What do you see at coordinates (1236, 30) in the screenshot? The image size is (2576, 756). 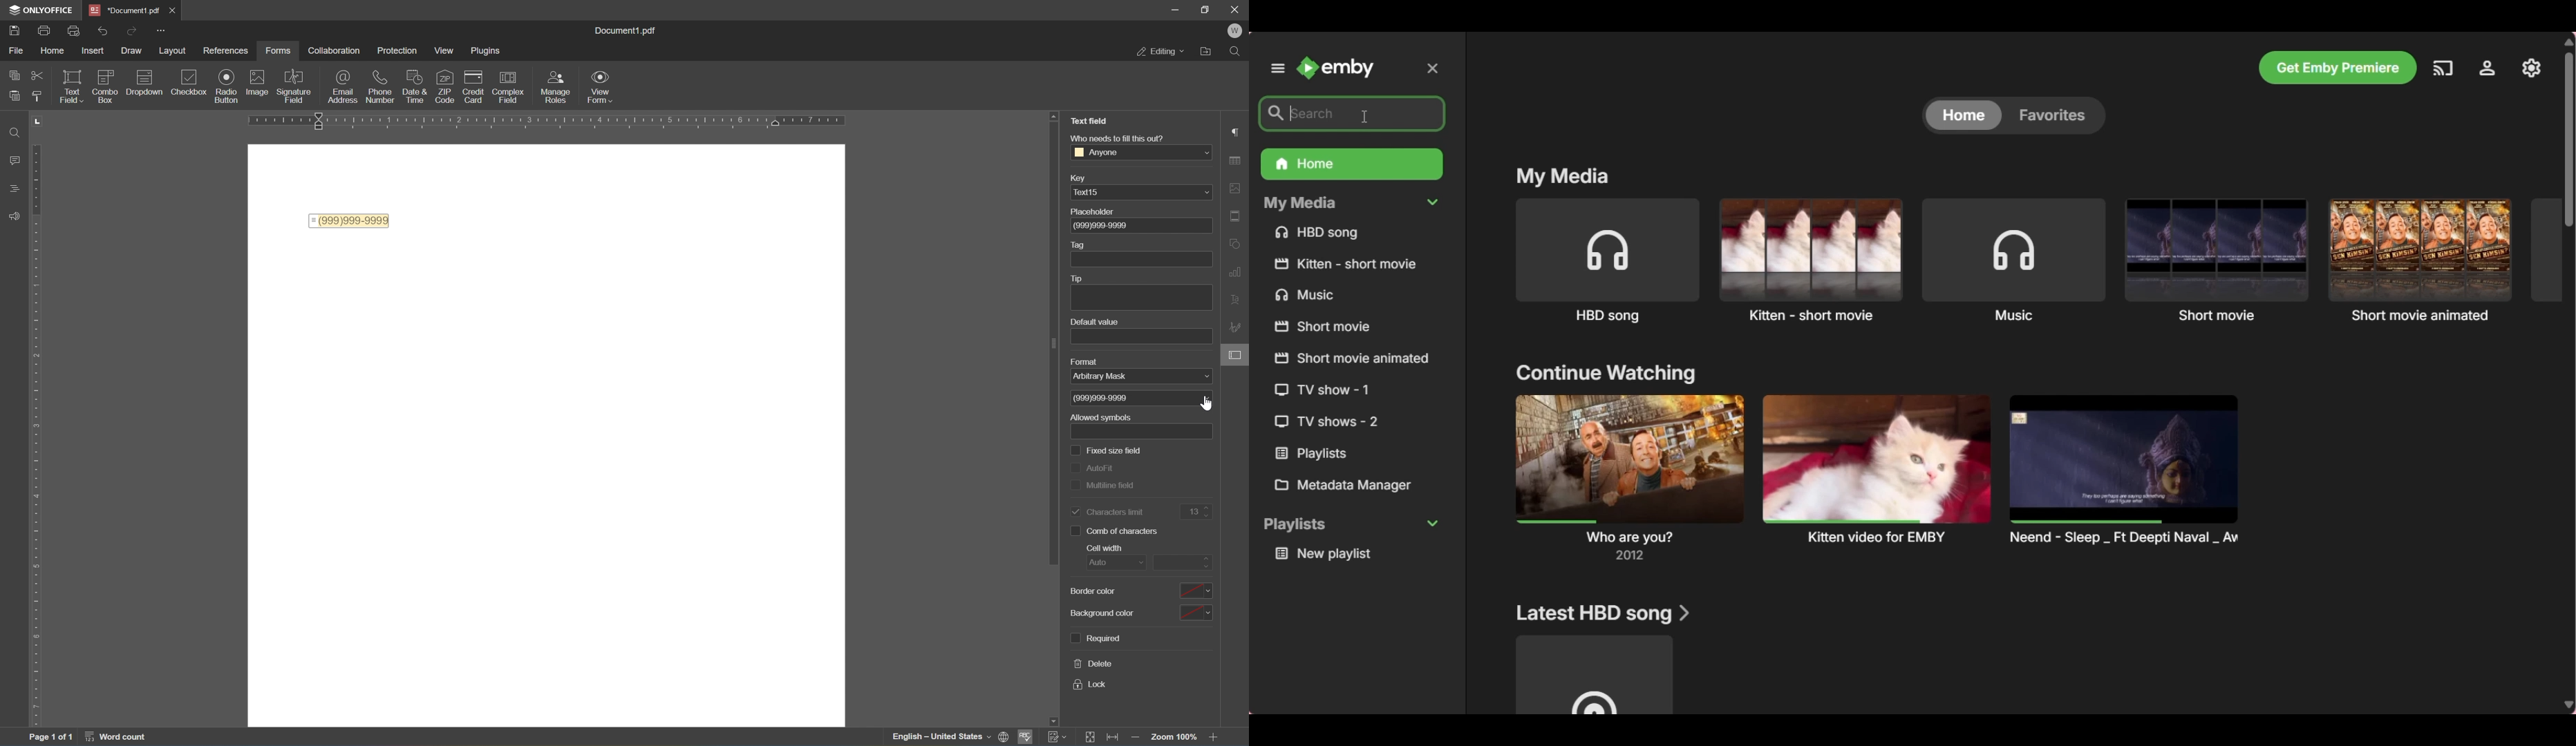 I see `welcome` at bounding box center [1236, 30].